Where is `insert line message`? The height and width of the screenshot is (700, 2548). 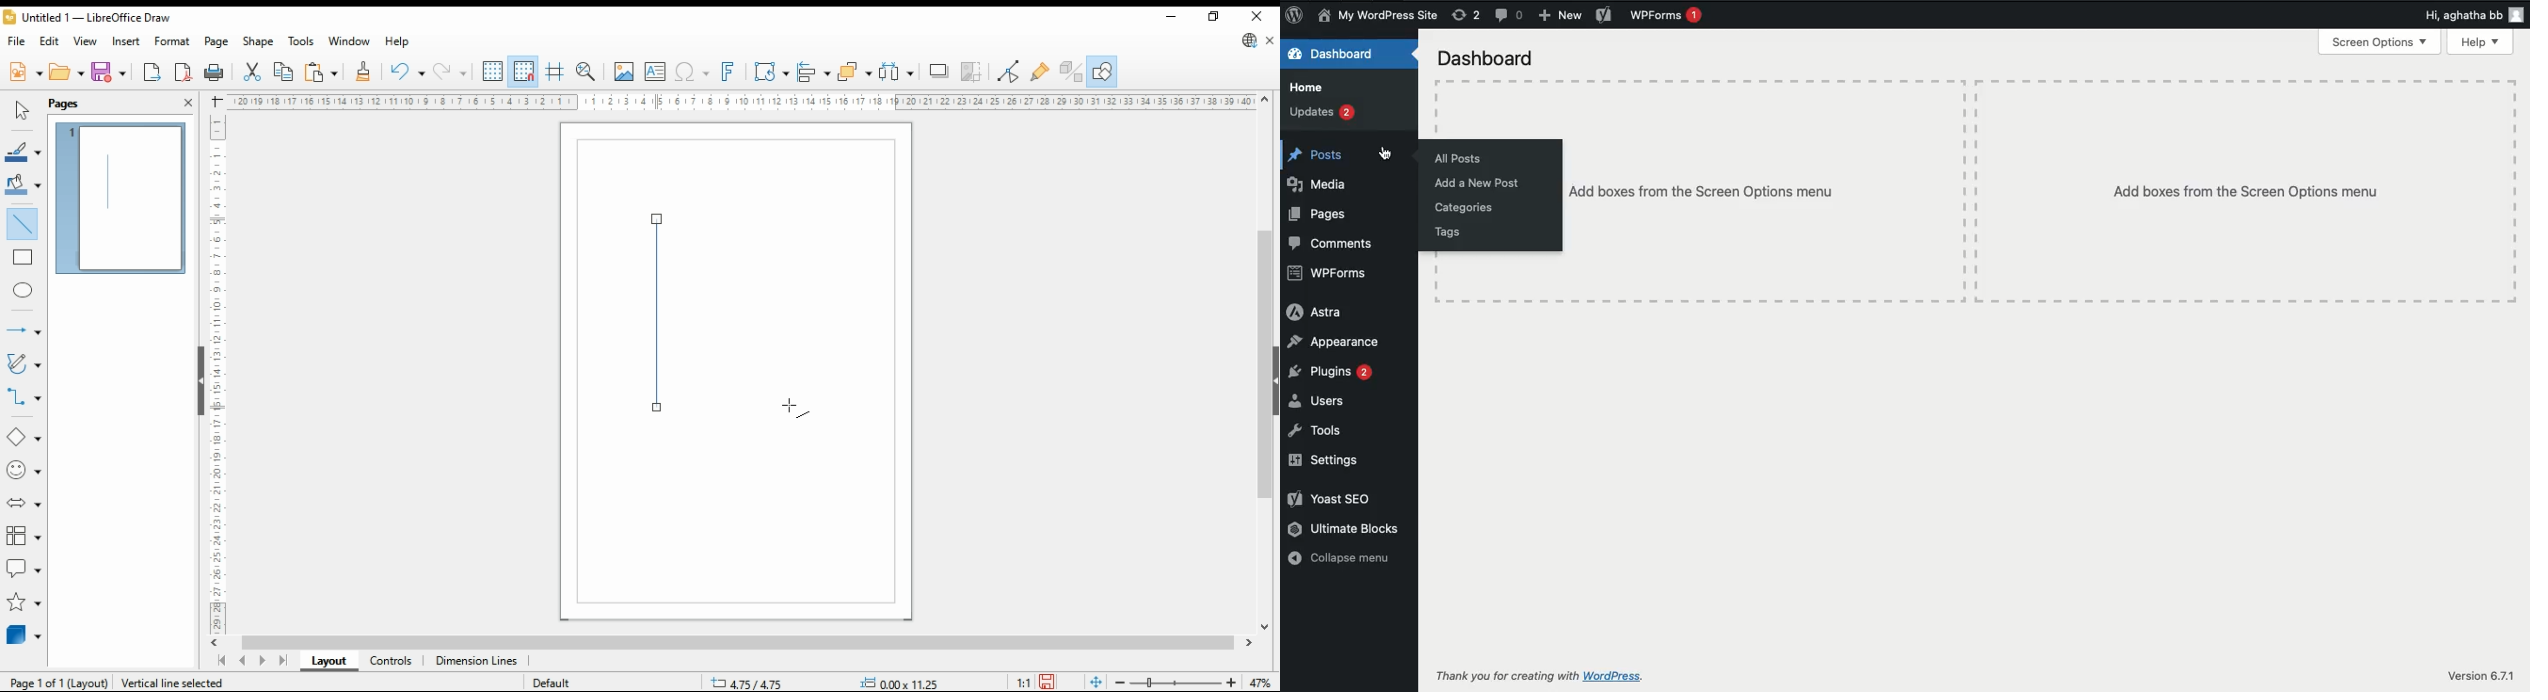
insert line message is located at coordinates (26, 258).